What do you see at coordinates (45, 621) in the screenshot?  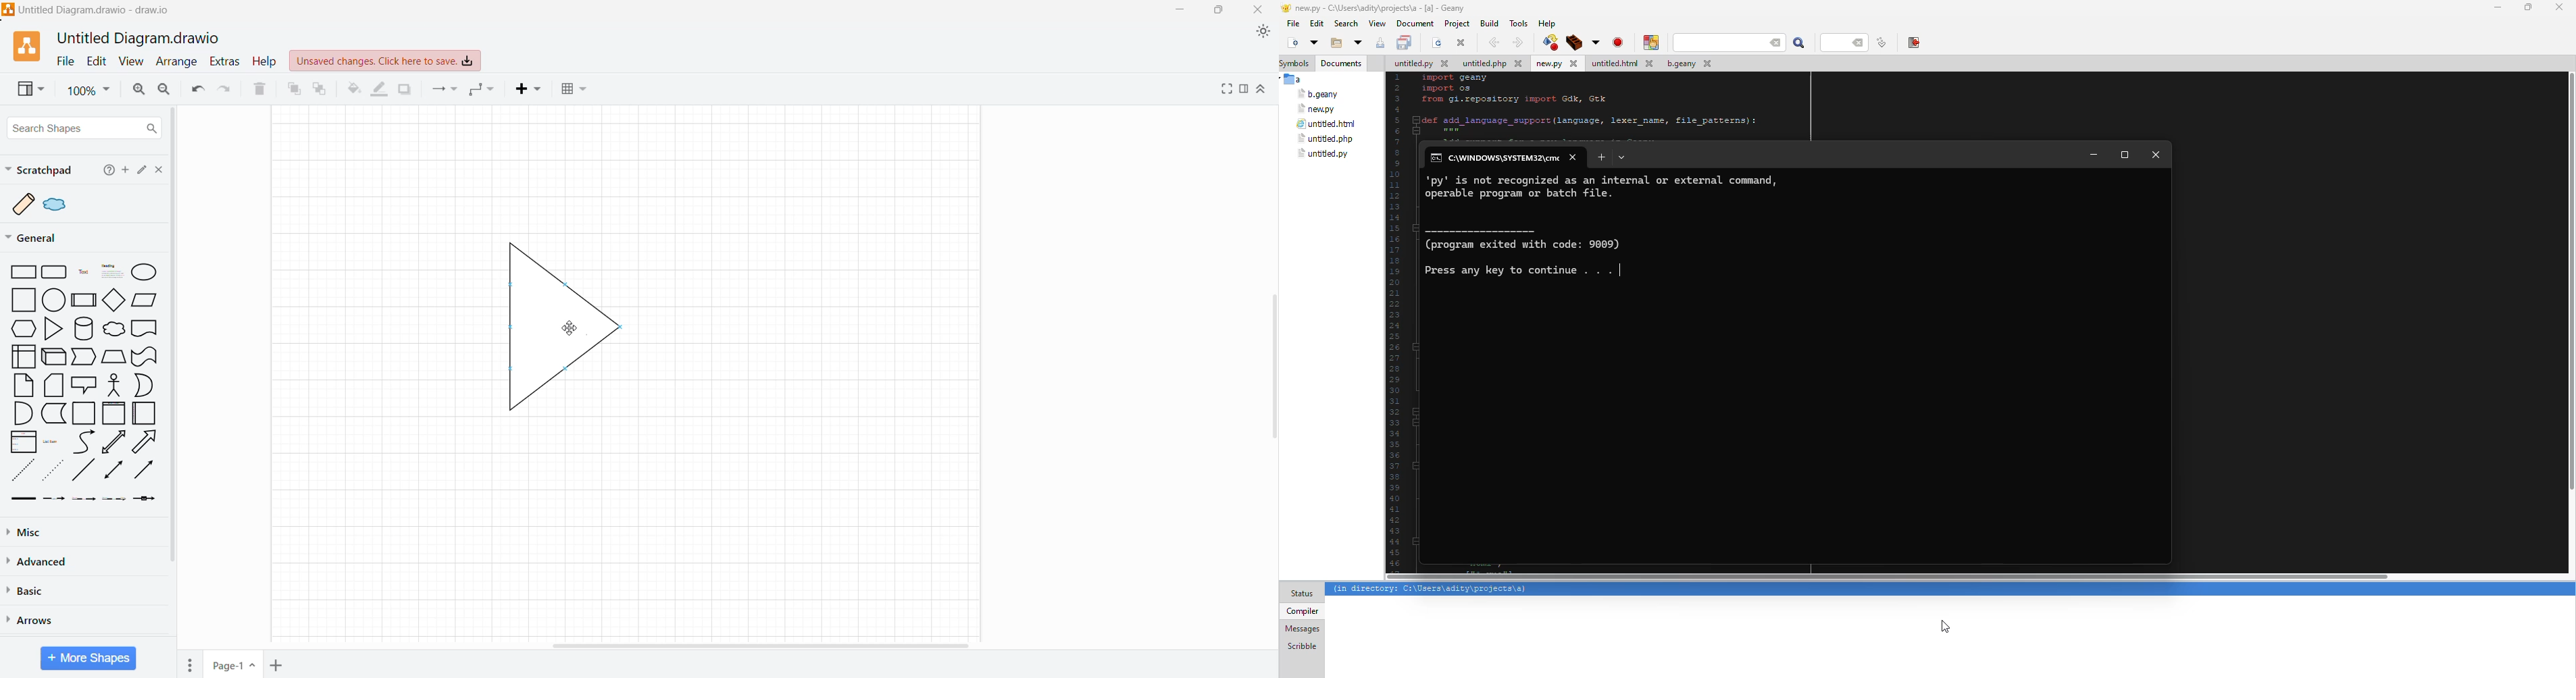 I see `Arrows` at bounding box center [45, 621].